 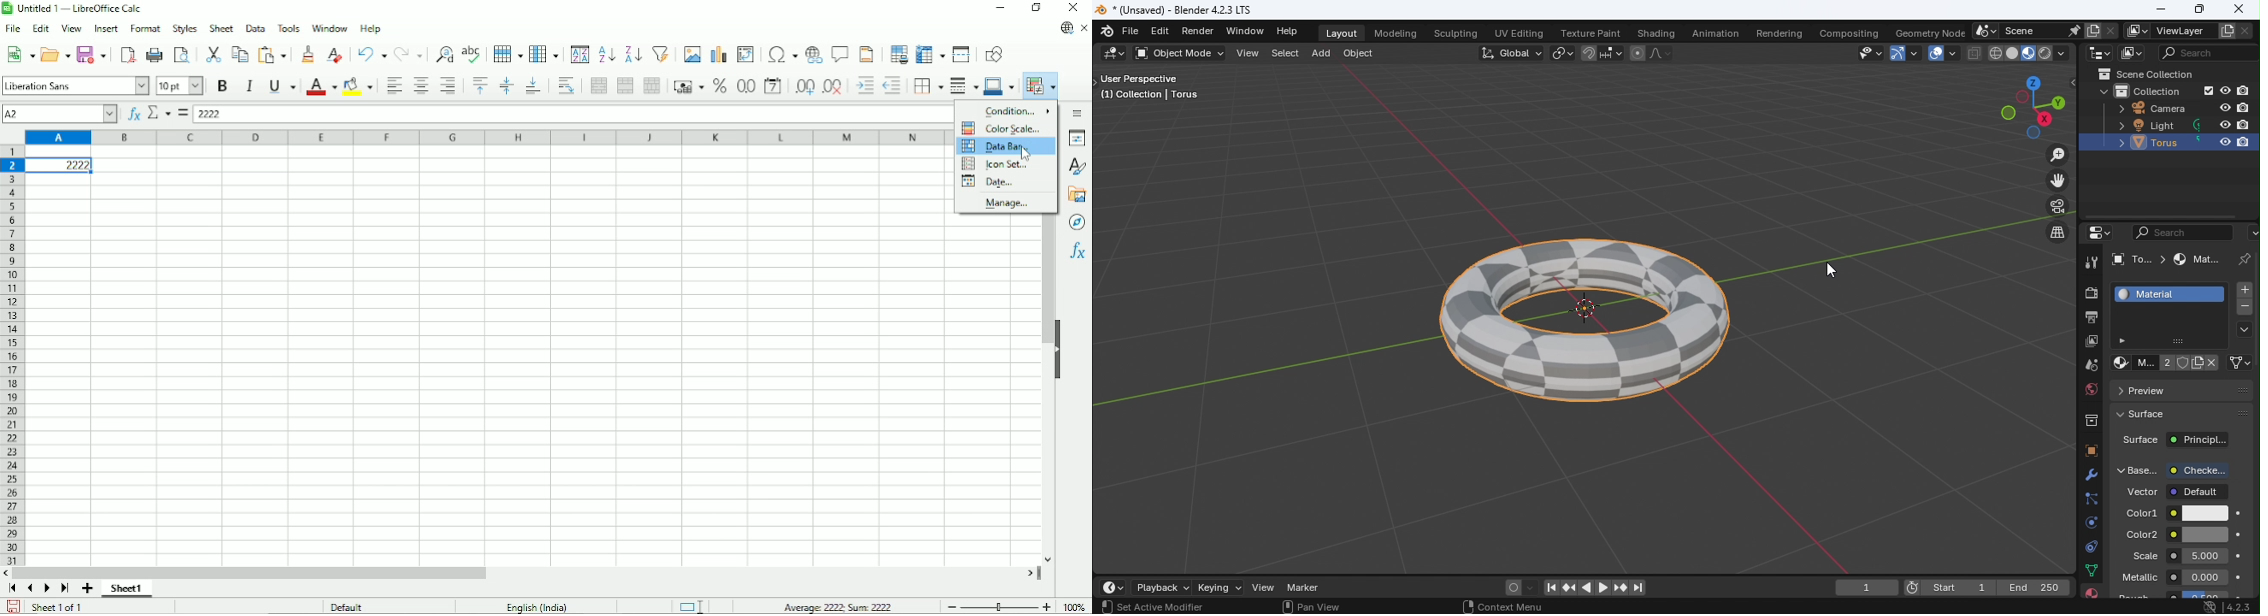 What do you see at coordinates (1851, 34) in the screenshot?
I see `Compositing` at bounding box center [1851, 34].